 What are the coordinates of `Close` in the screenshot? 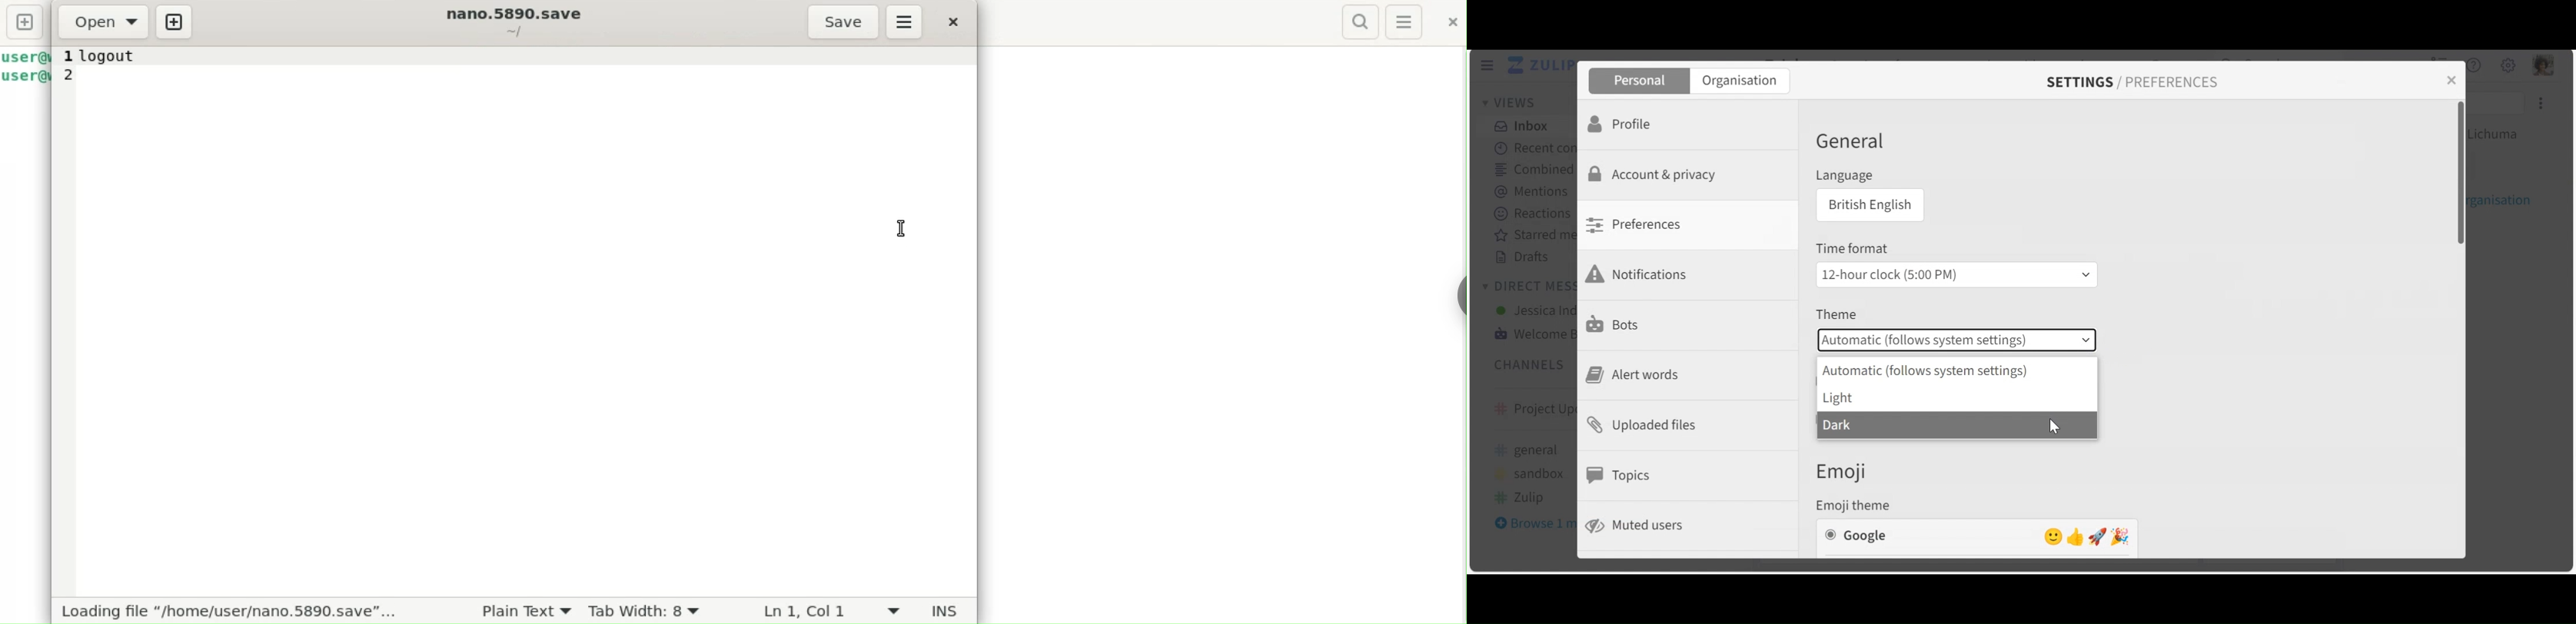 It's located at (2450, 81).